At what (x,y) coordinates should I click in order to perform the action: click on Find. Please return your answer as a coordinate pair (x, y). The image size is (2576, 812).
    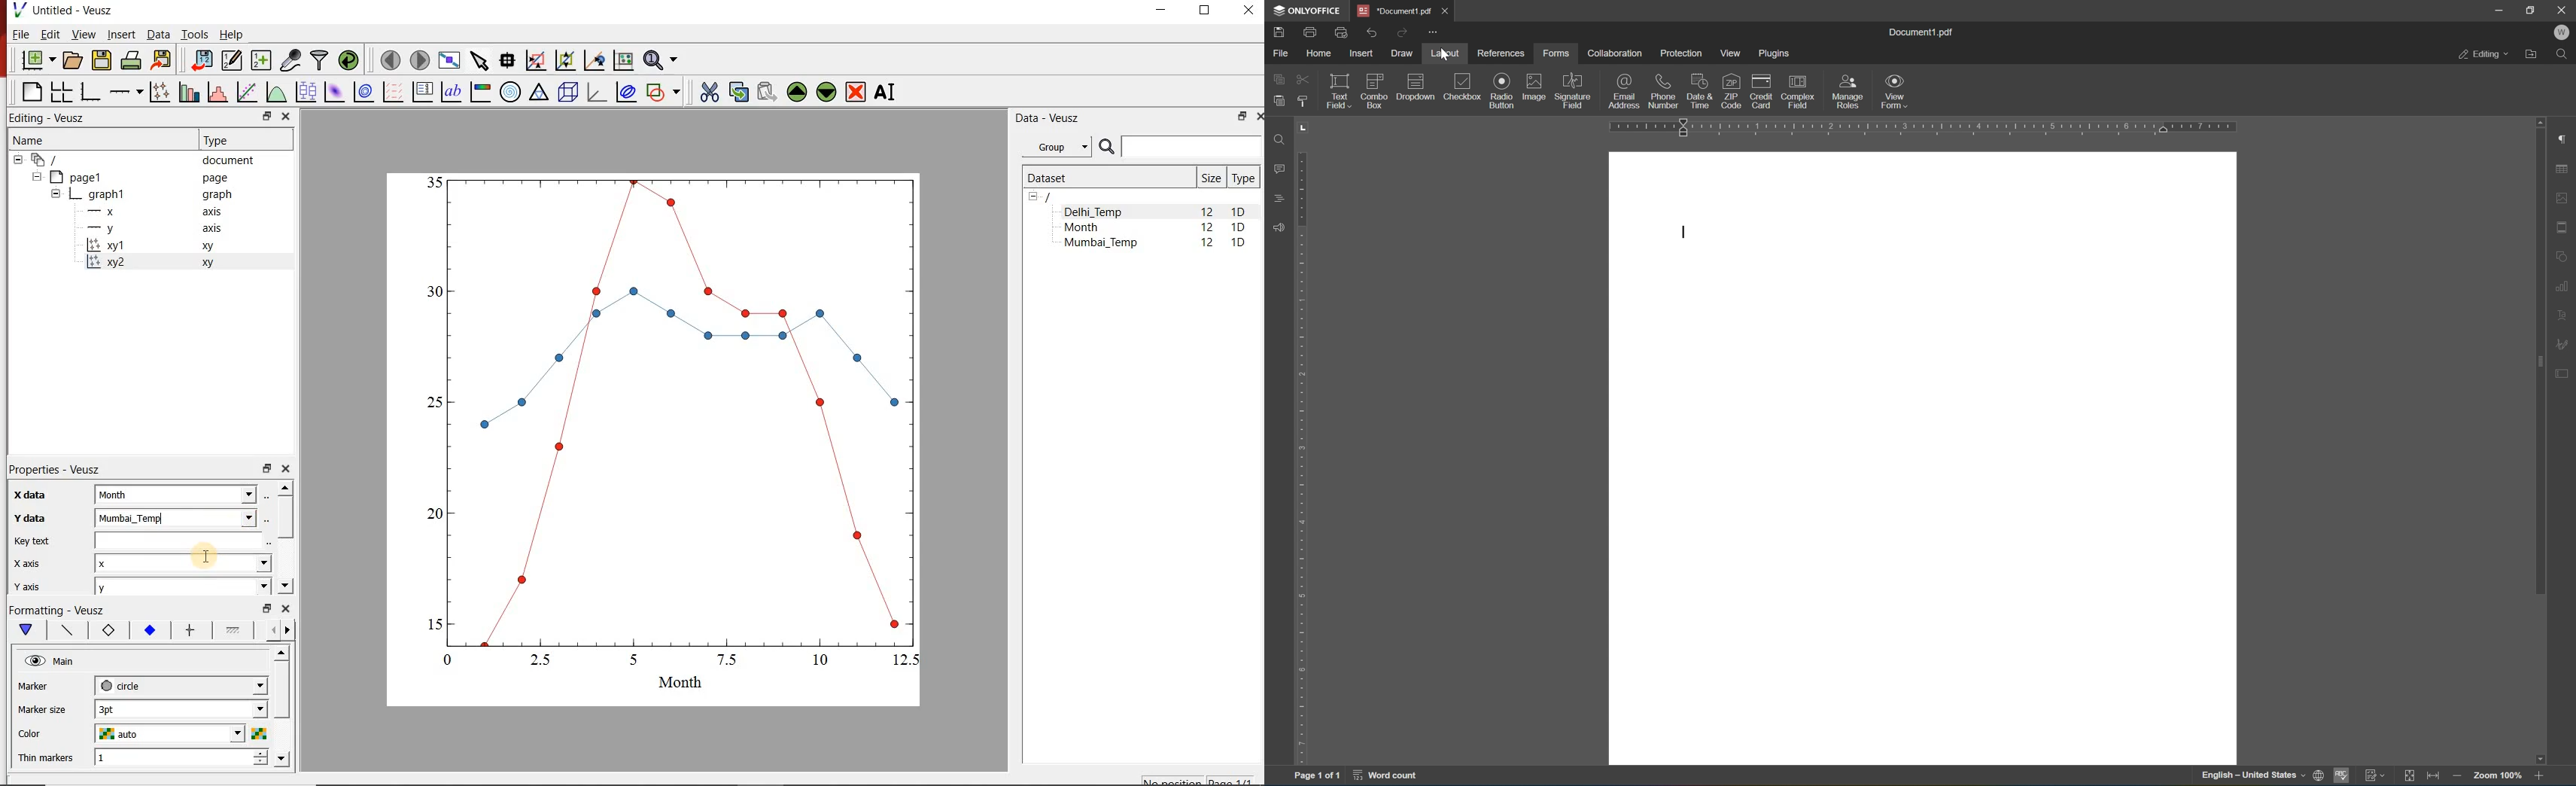
    Looking at the image, I should click on (2566, 55).